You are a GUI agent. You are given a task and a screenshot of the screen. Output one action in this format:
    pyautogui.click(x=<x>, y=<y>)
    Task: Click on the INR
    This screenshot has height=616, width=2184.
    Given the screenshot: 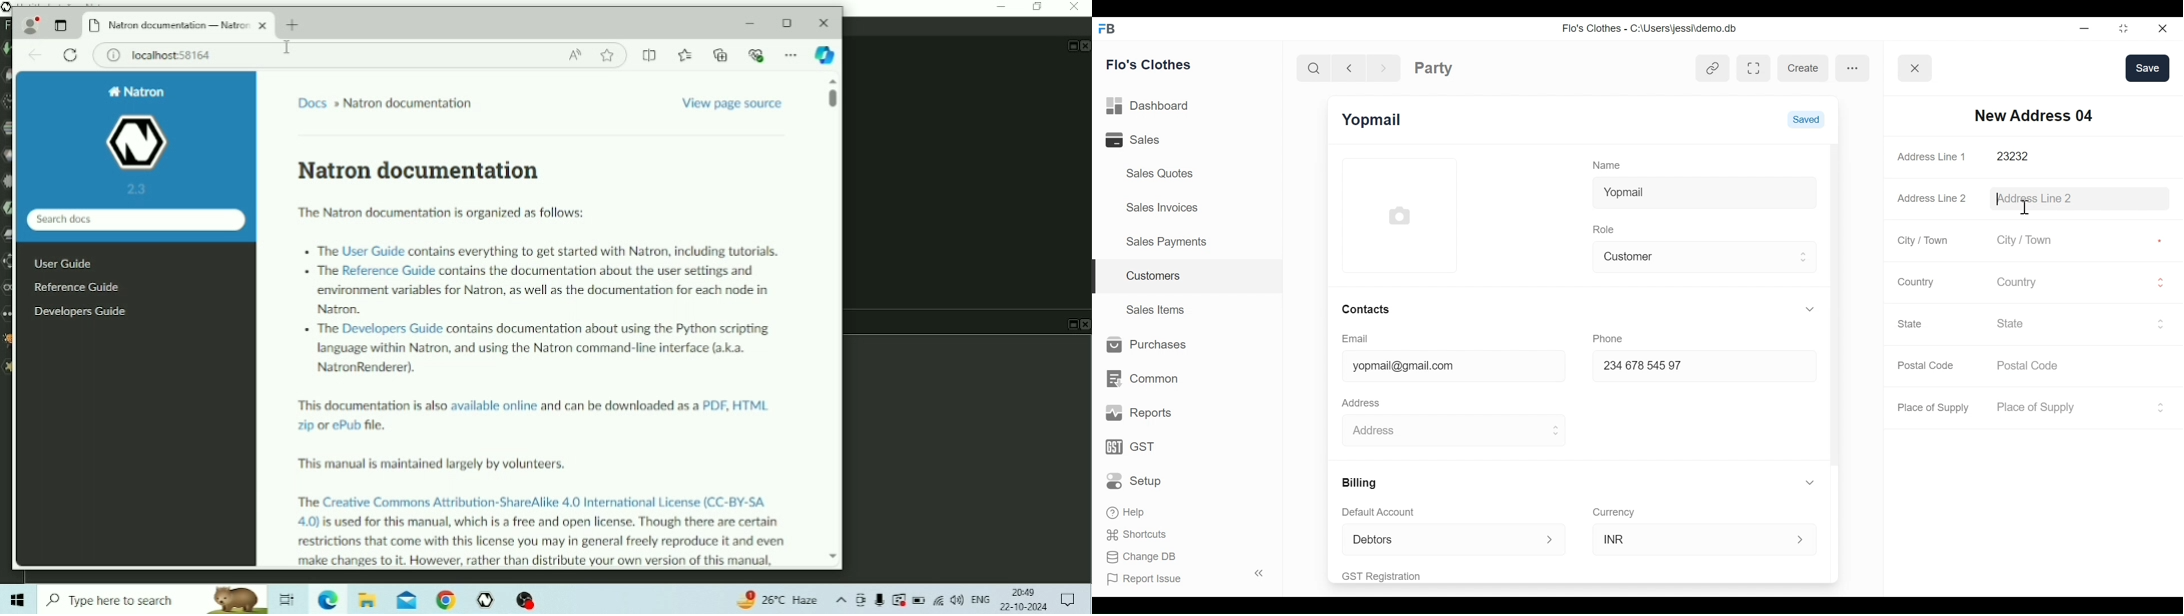 What is the action you would take?
    pyautogui.click(x=1692, y=538)
    